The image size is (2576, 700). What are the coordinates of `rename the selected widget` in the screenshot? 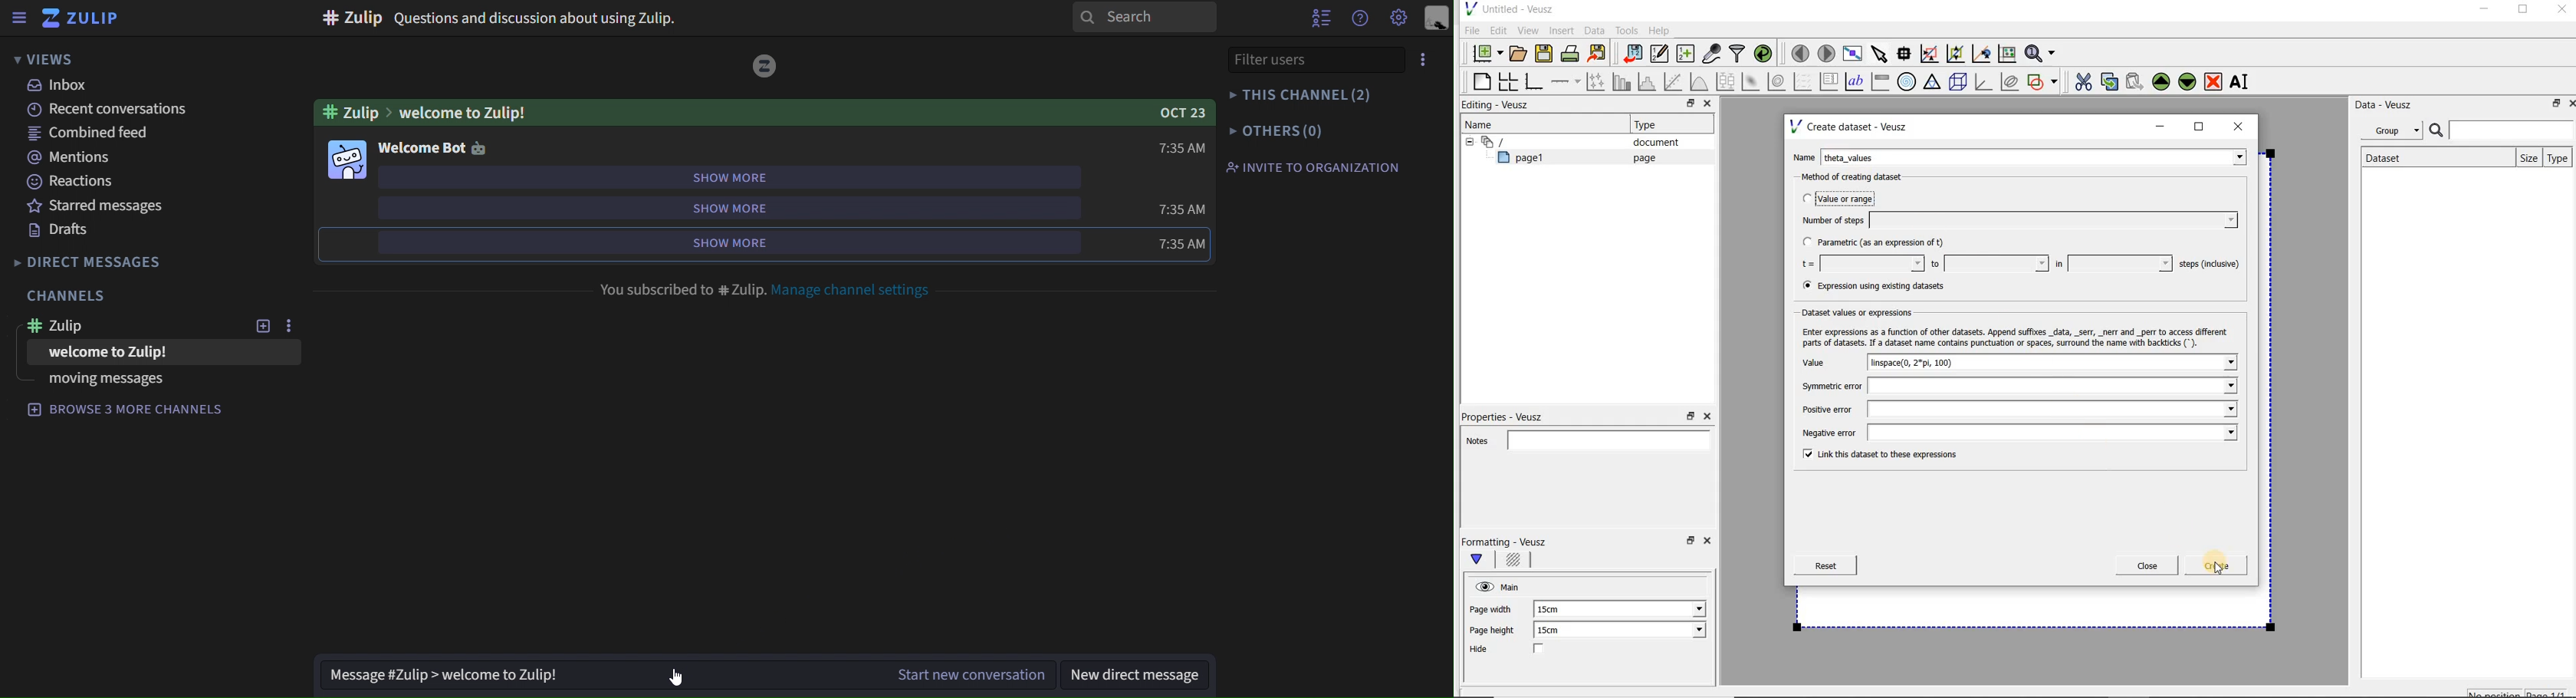 It's located at (2242, 82).